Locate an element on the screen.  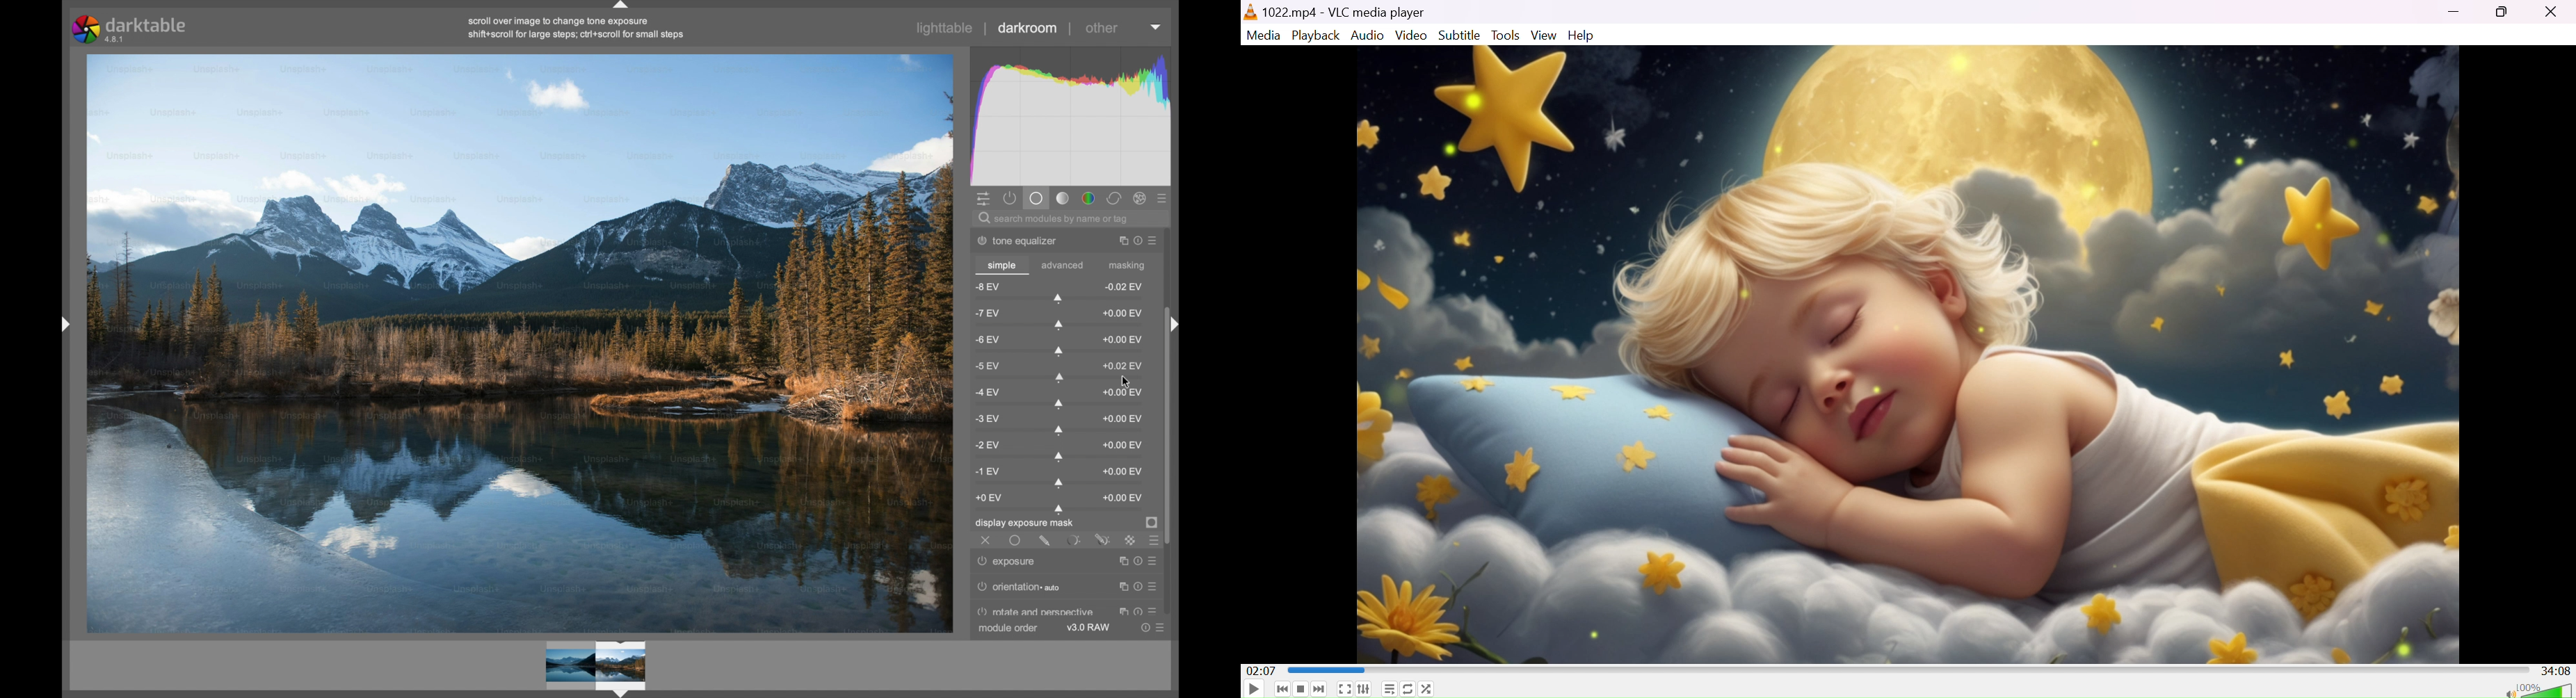
slider is located at coordinates (1058, 507).